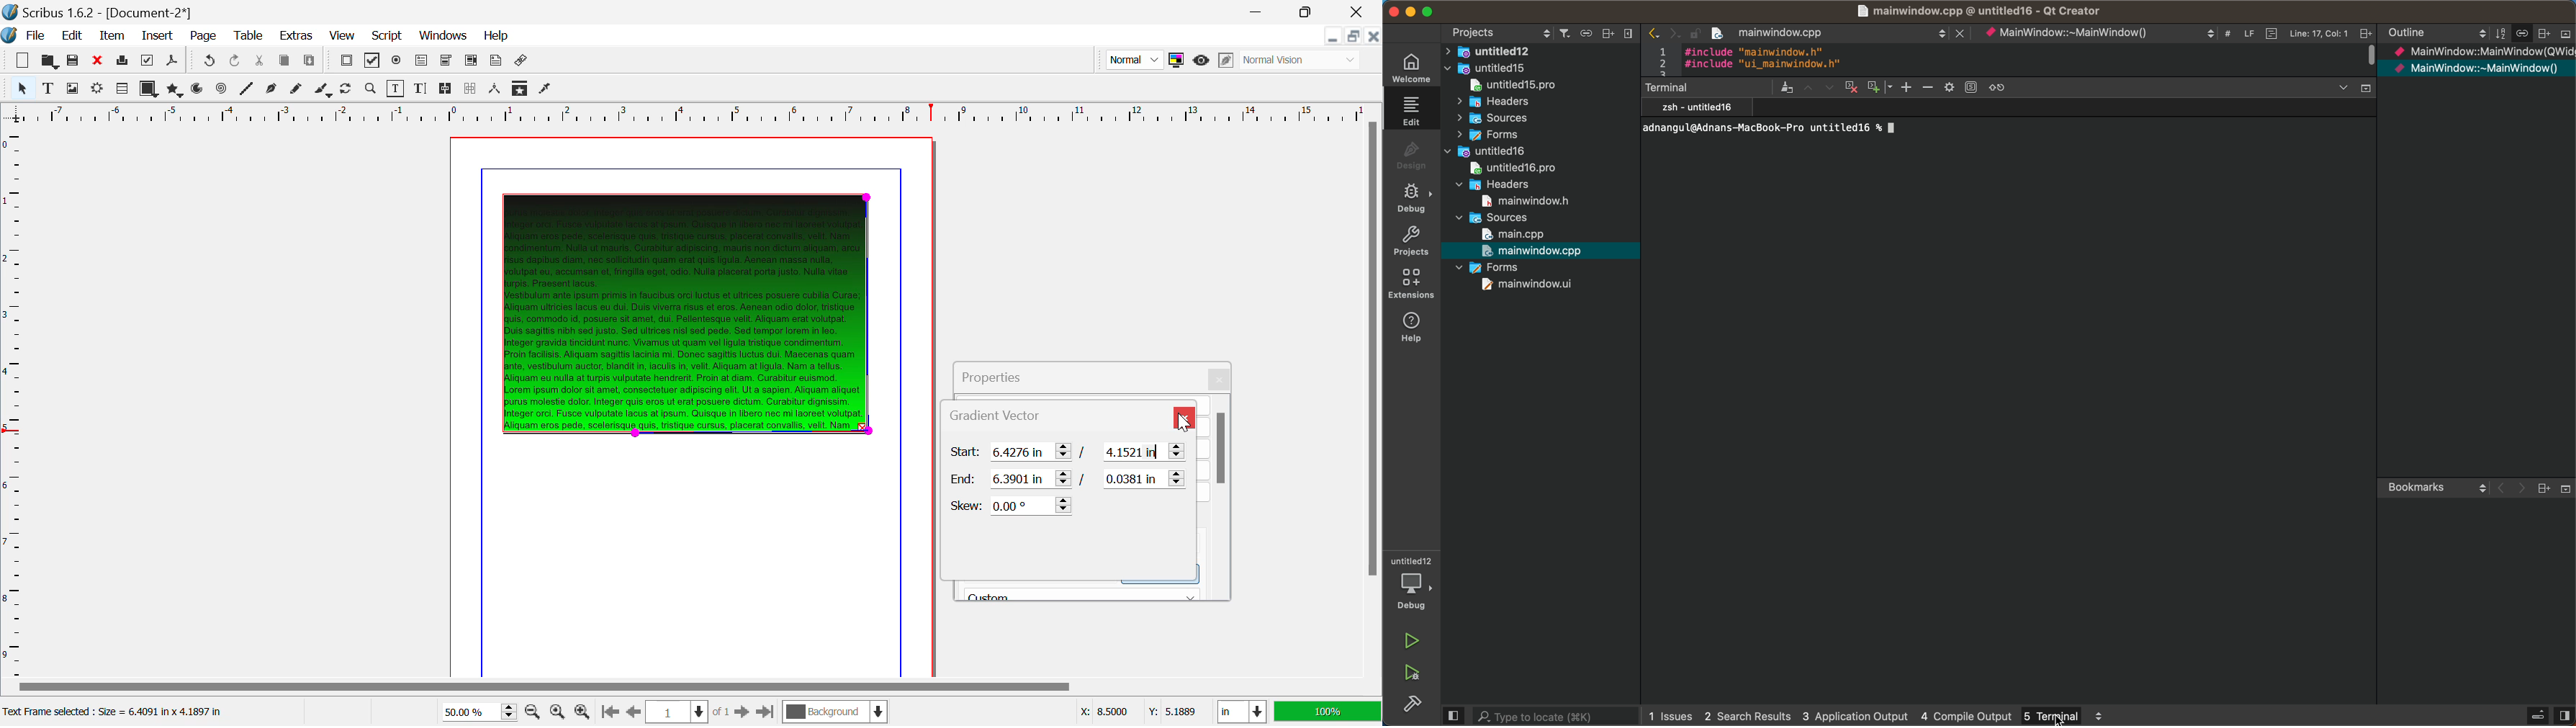 The height and width of the screenshot is (728, 2576). Describe the element at coordinates (1176, 60) in the screenshot. I see `Toggle Color Management` at that location.